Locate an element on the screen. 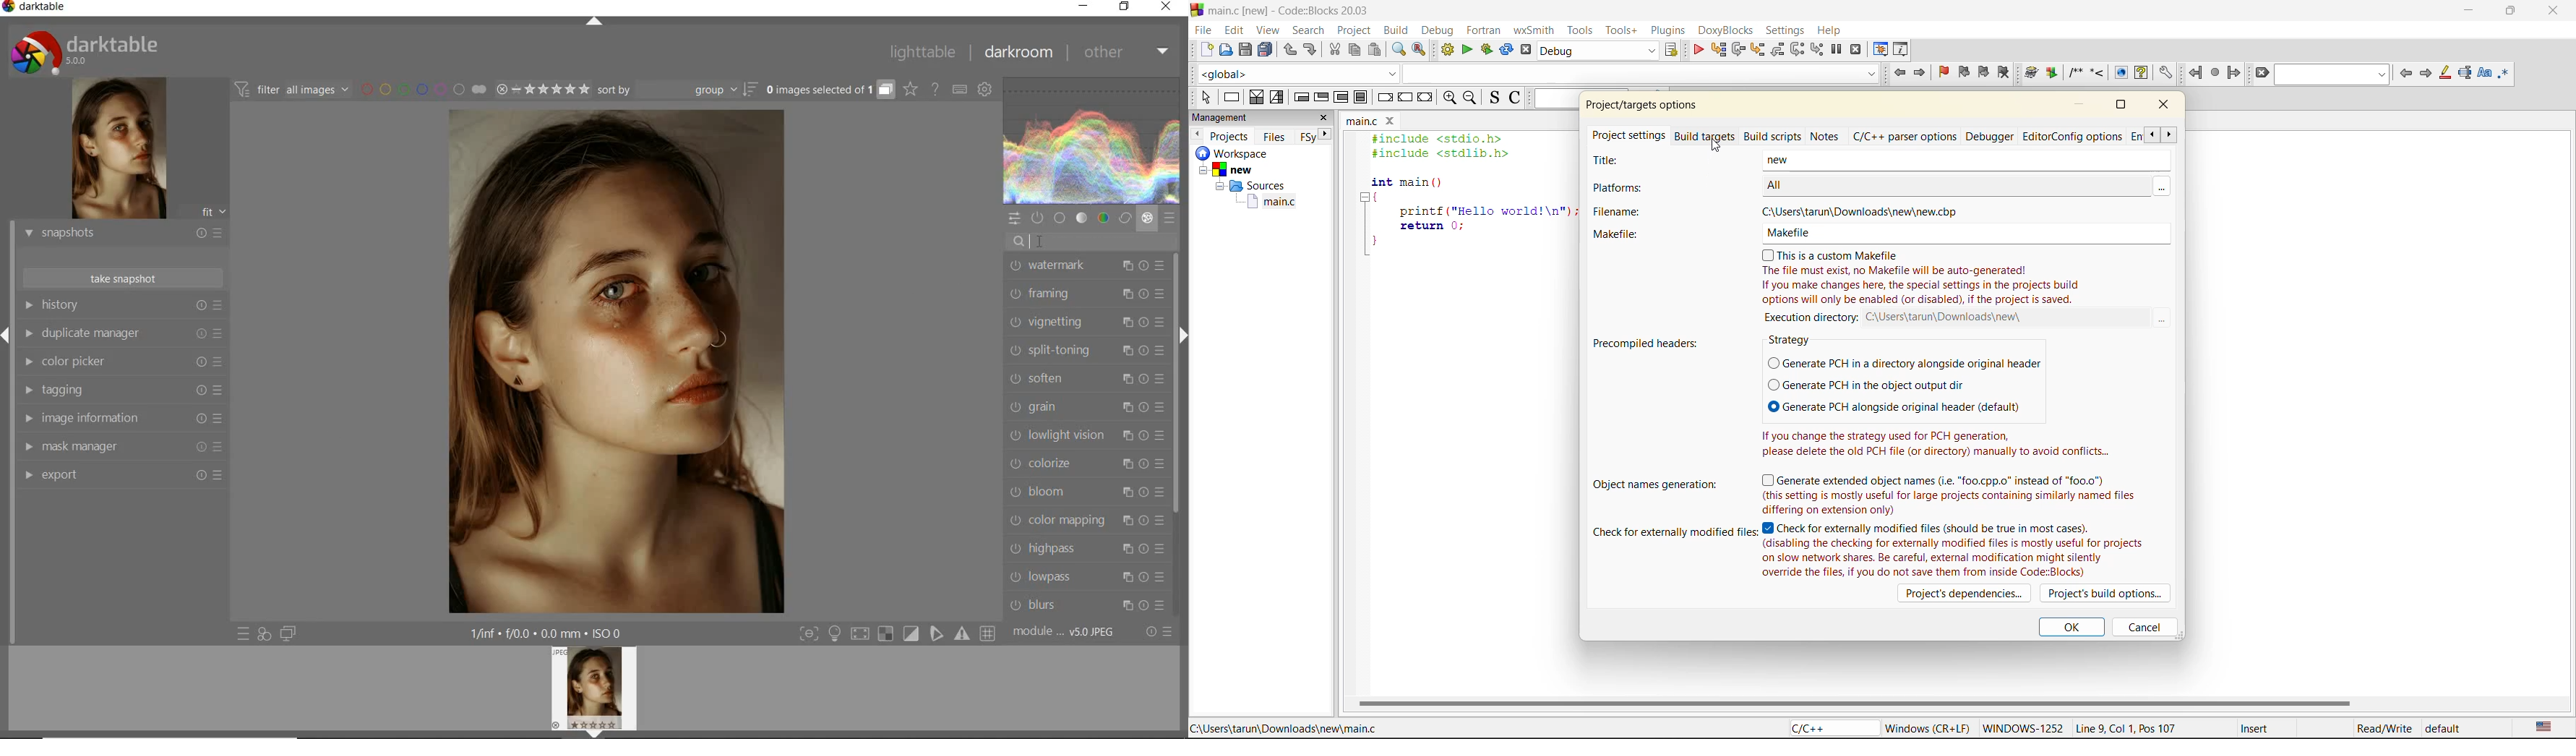 The height and width of the screenshot is (756, 2576). next line is located at coordinates (1740, 51).